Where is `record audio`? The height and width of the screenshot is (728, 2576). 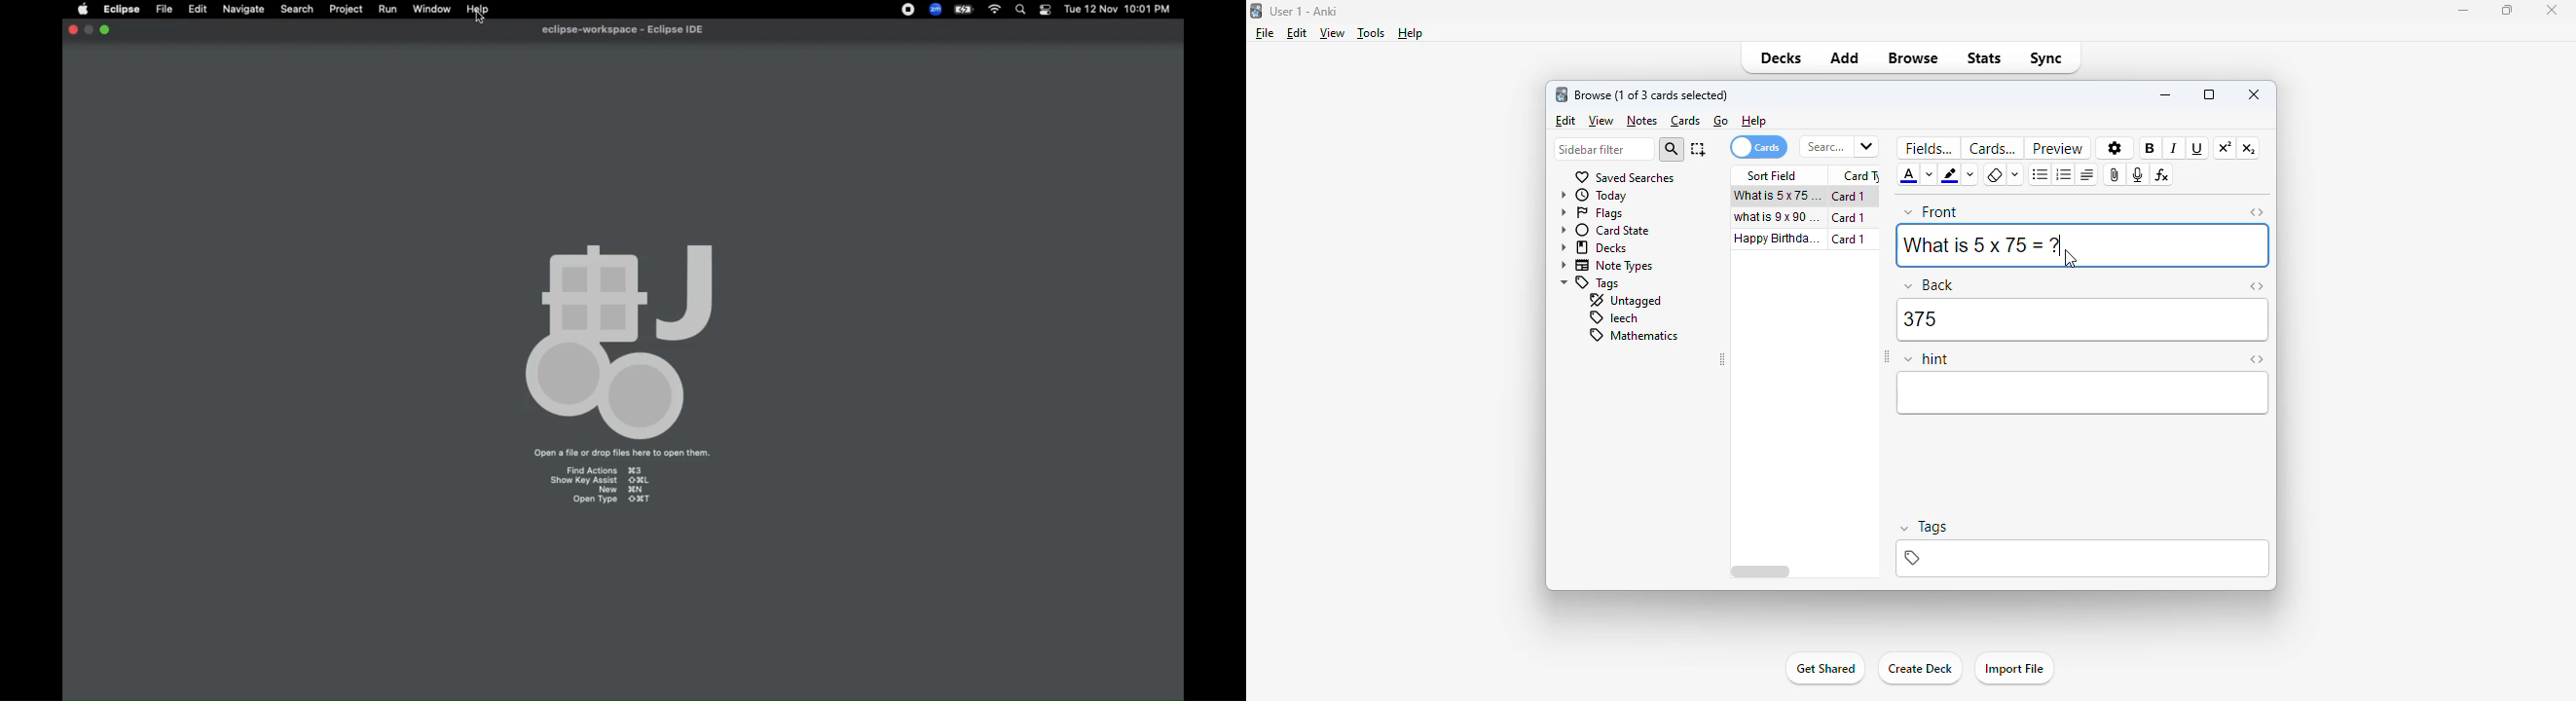 record audio is located at coordinates (2139, 174).